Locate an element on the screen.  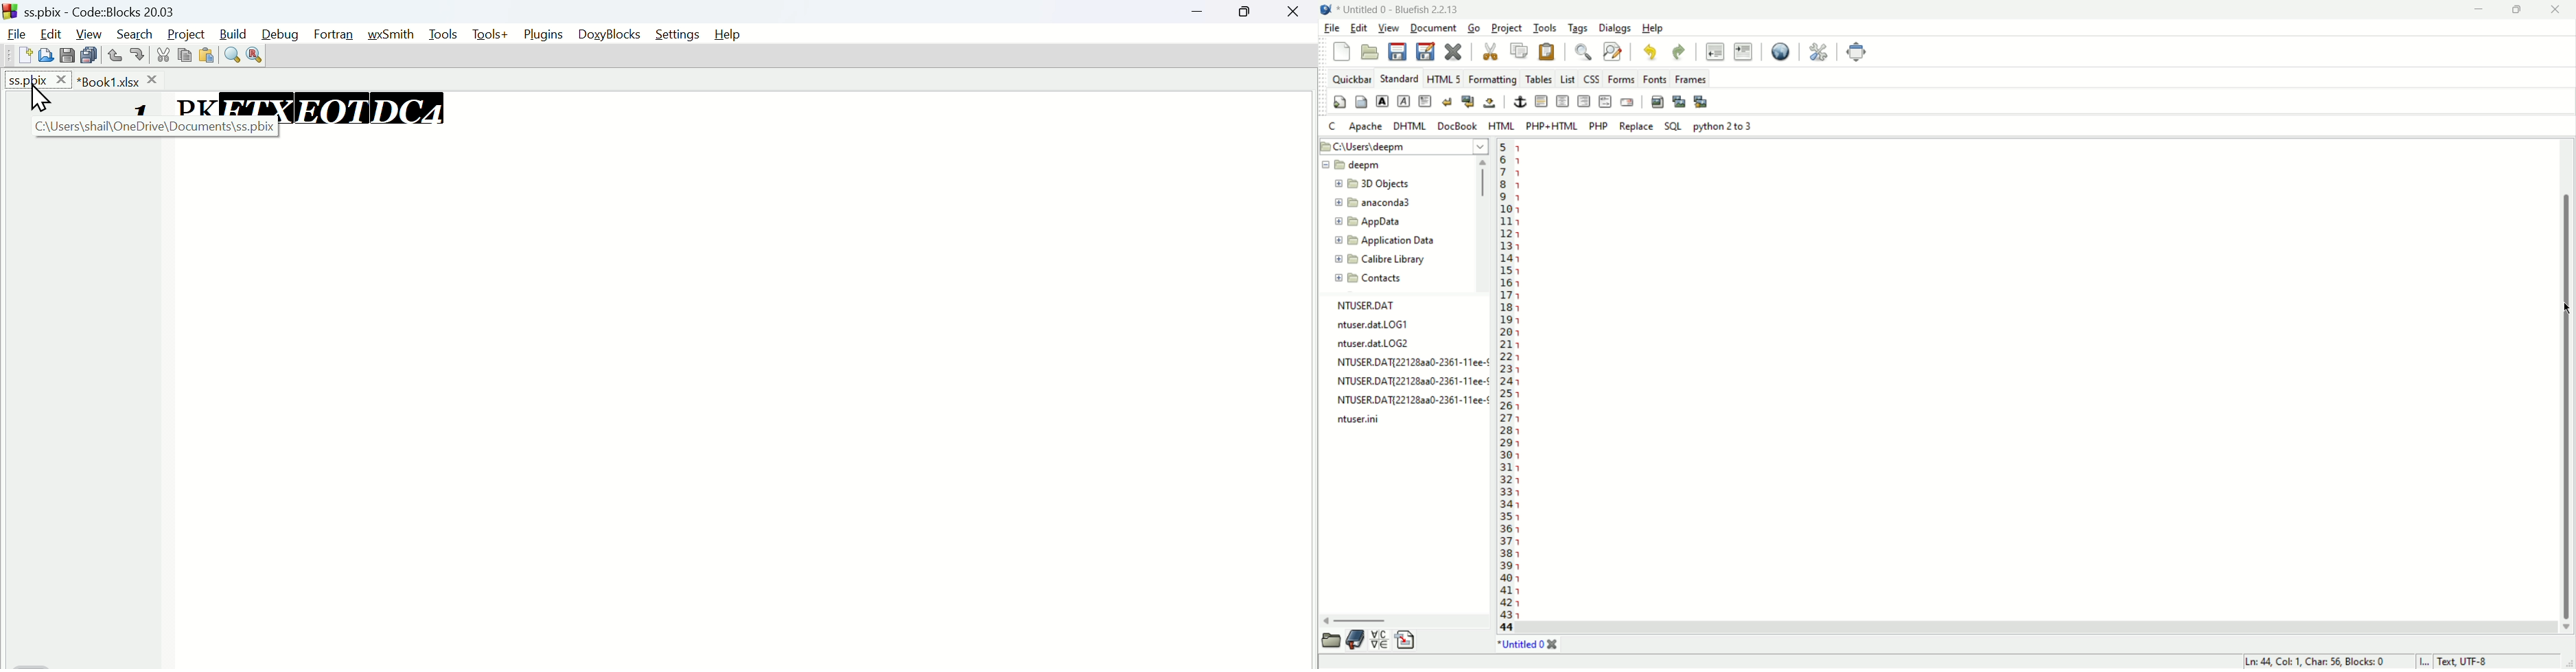
Maximise is located at coordinates (1248, 12).